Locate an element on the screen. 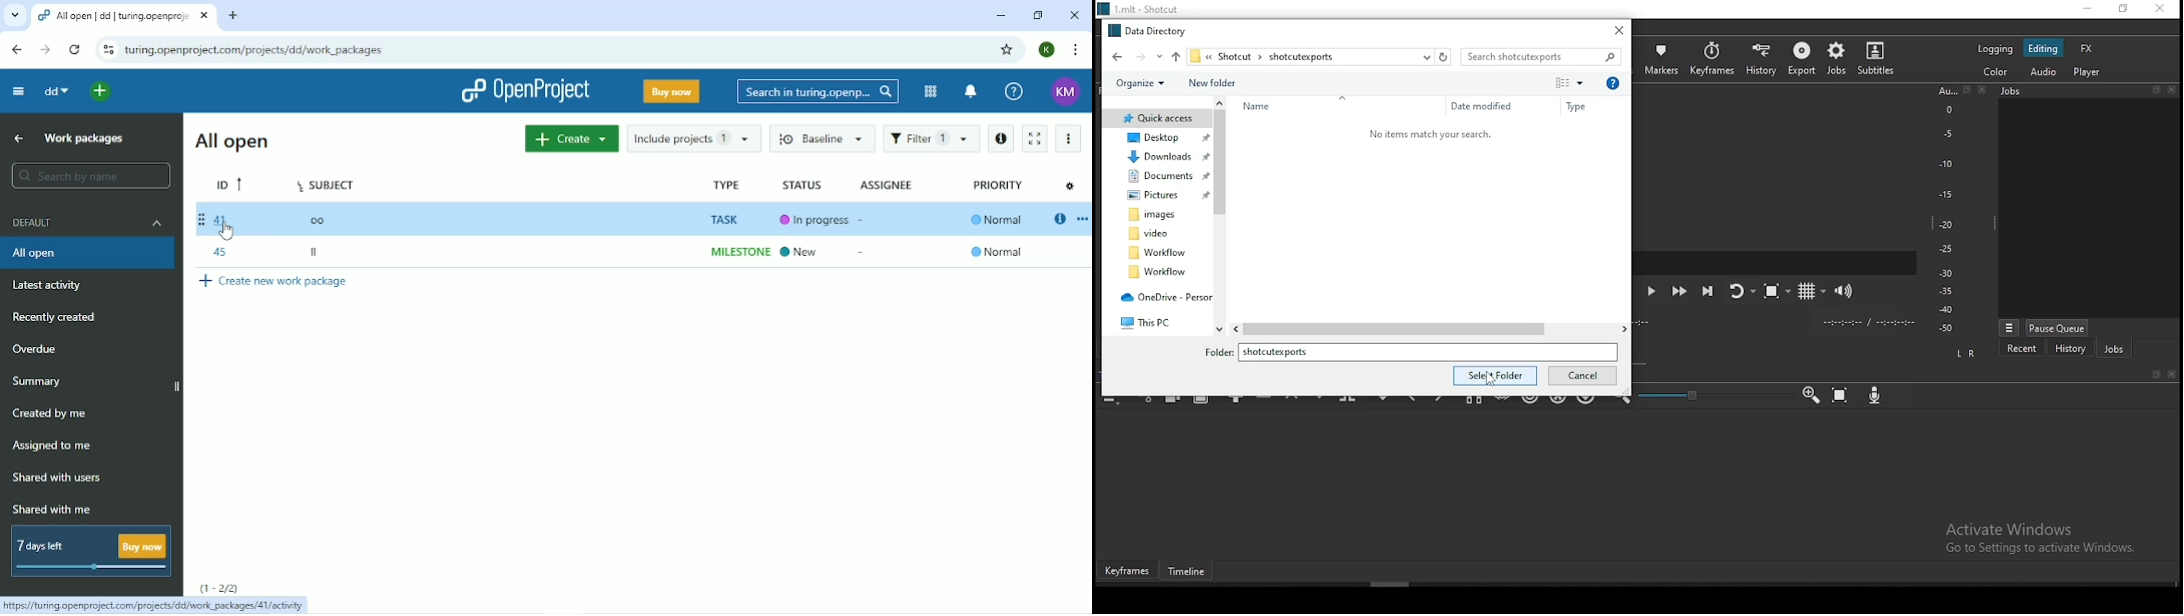  keyframes is located at coordinates (1712, 58).